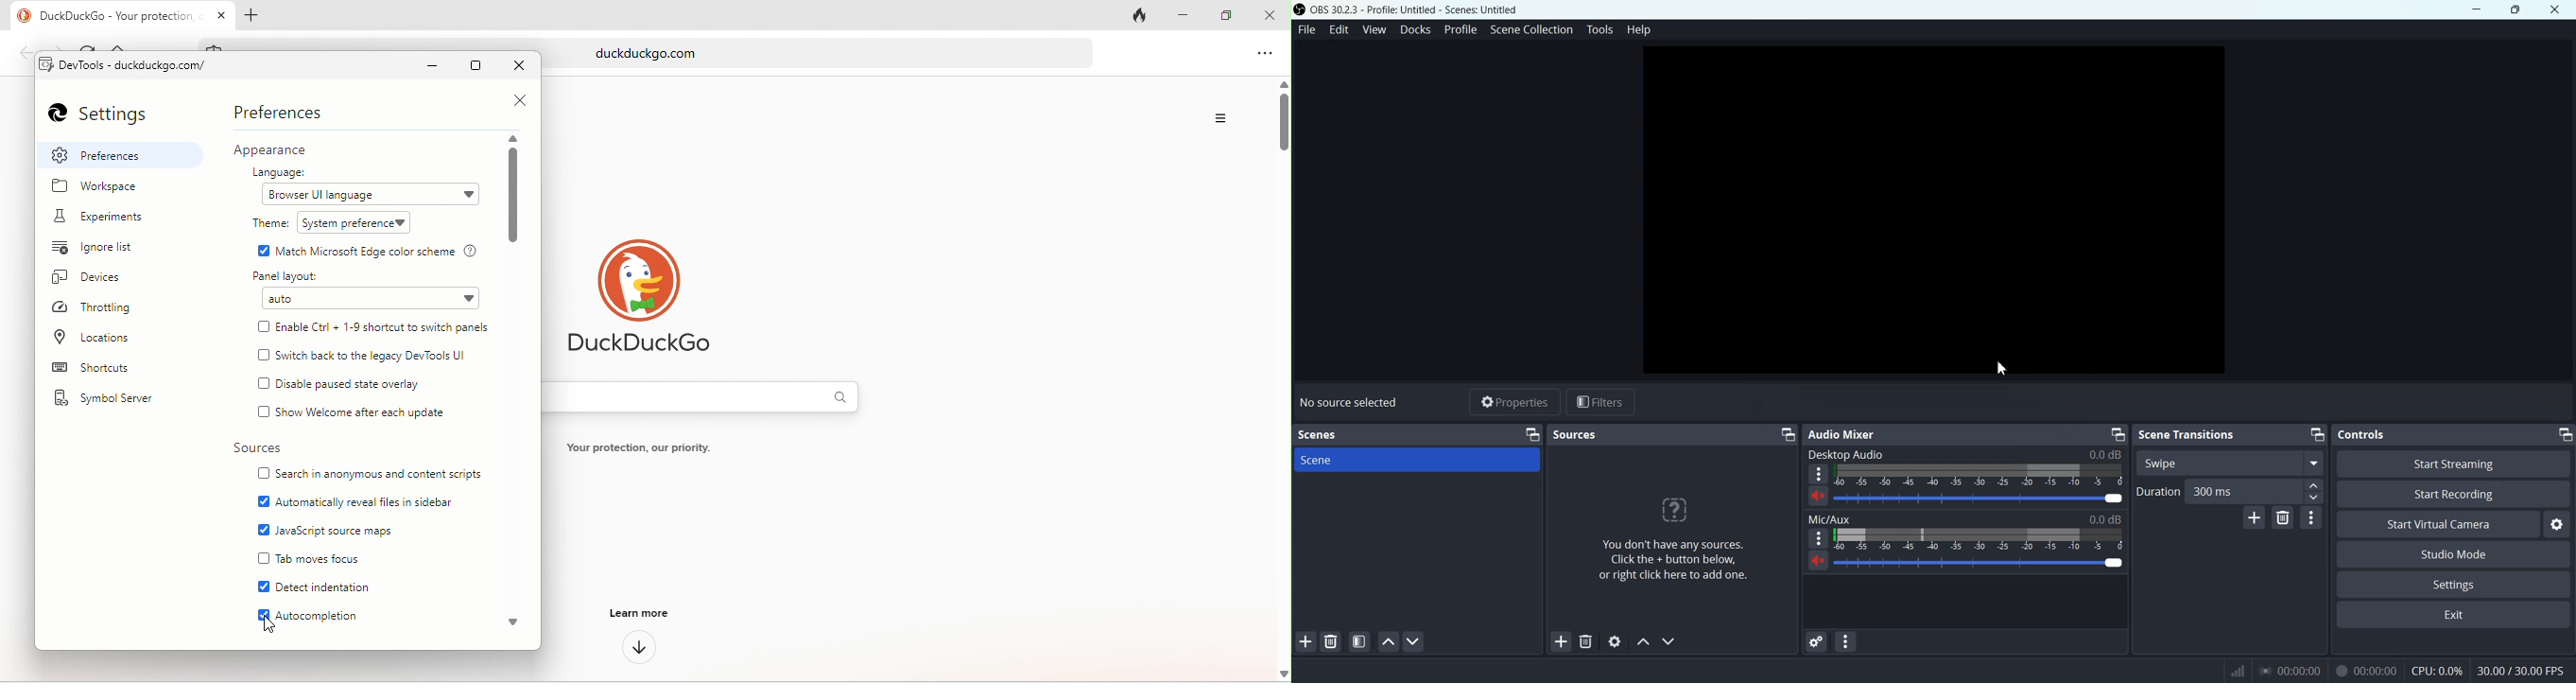 The image size is (2576, 700). I want to click on More, so click(1819, 538).